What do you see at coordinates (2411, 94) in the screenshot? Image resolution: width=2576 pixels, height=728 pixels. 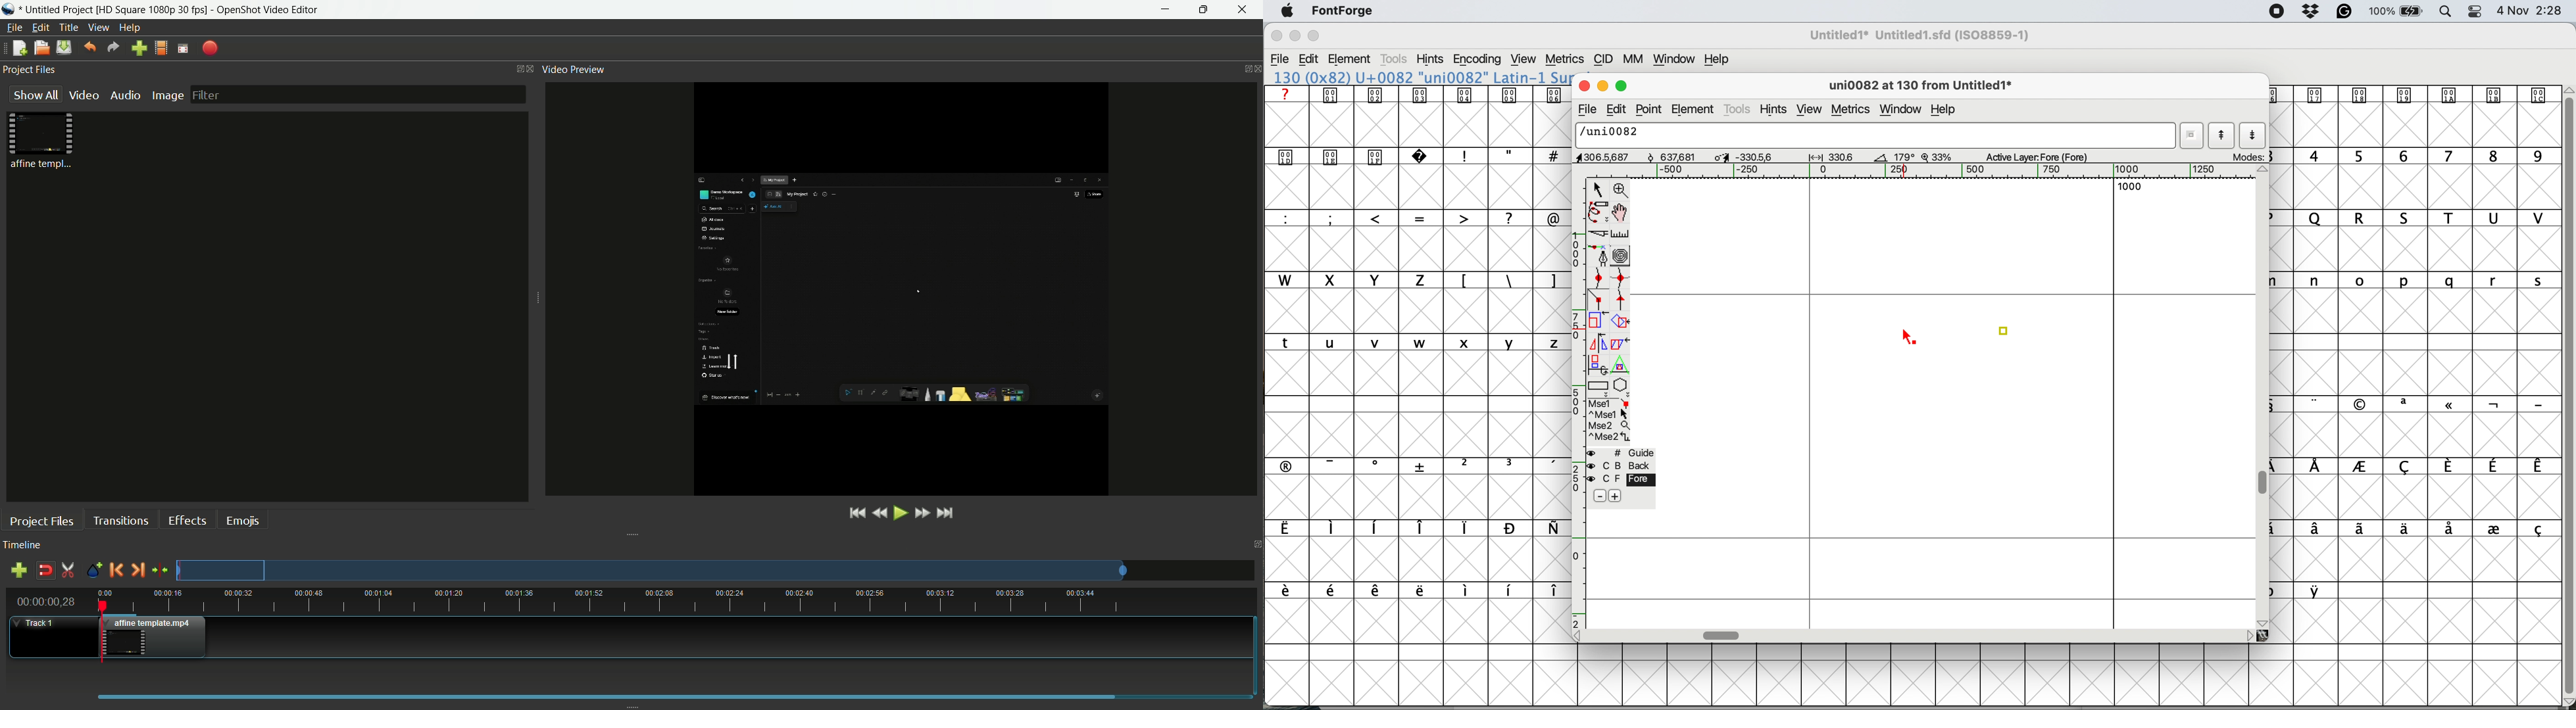 I see `symbol` at bounding box center [2411, 94].